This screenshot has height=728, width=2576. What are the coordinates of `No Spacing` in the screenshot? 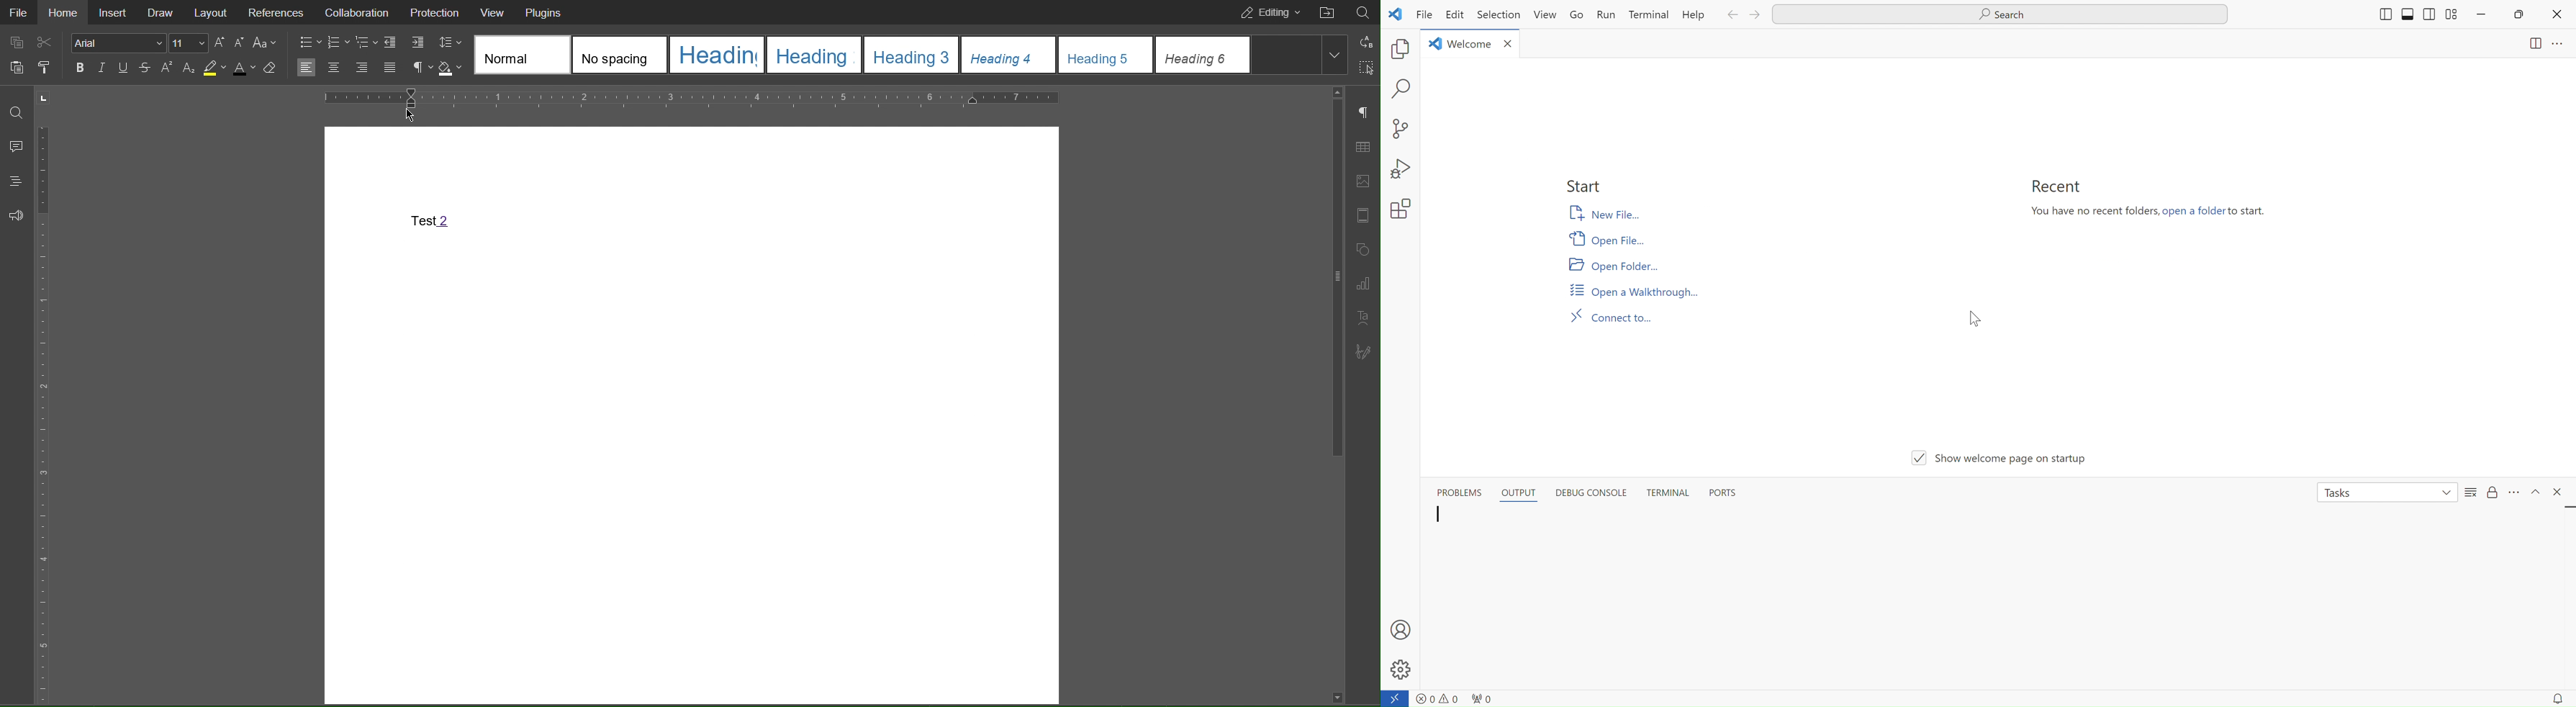 It's located at (617, 55).